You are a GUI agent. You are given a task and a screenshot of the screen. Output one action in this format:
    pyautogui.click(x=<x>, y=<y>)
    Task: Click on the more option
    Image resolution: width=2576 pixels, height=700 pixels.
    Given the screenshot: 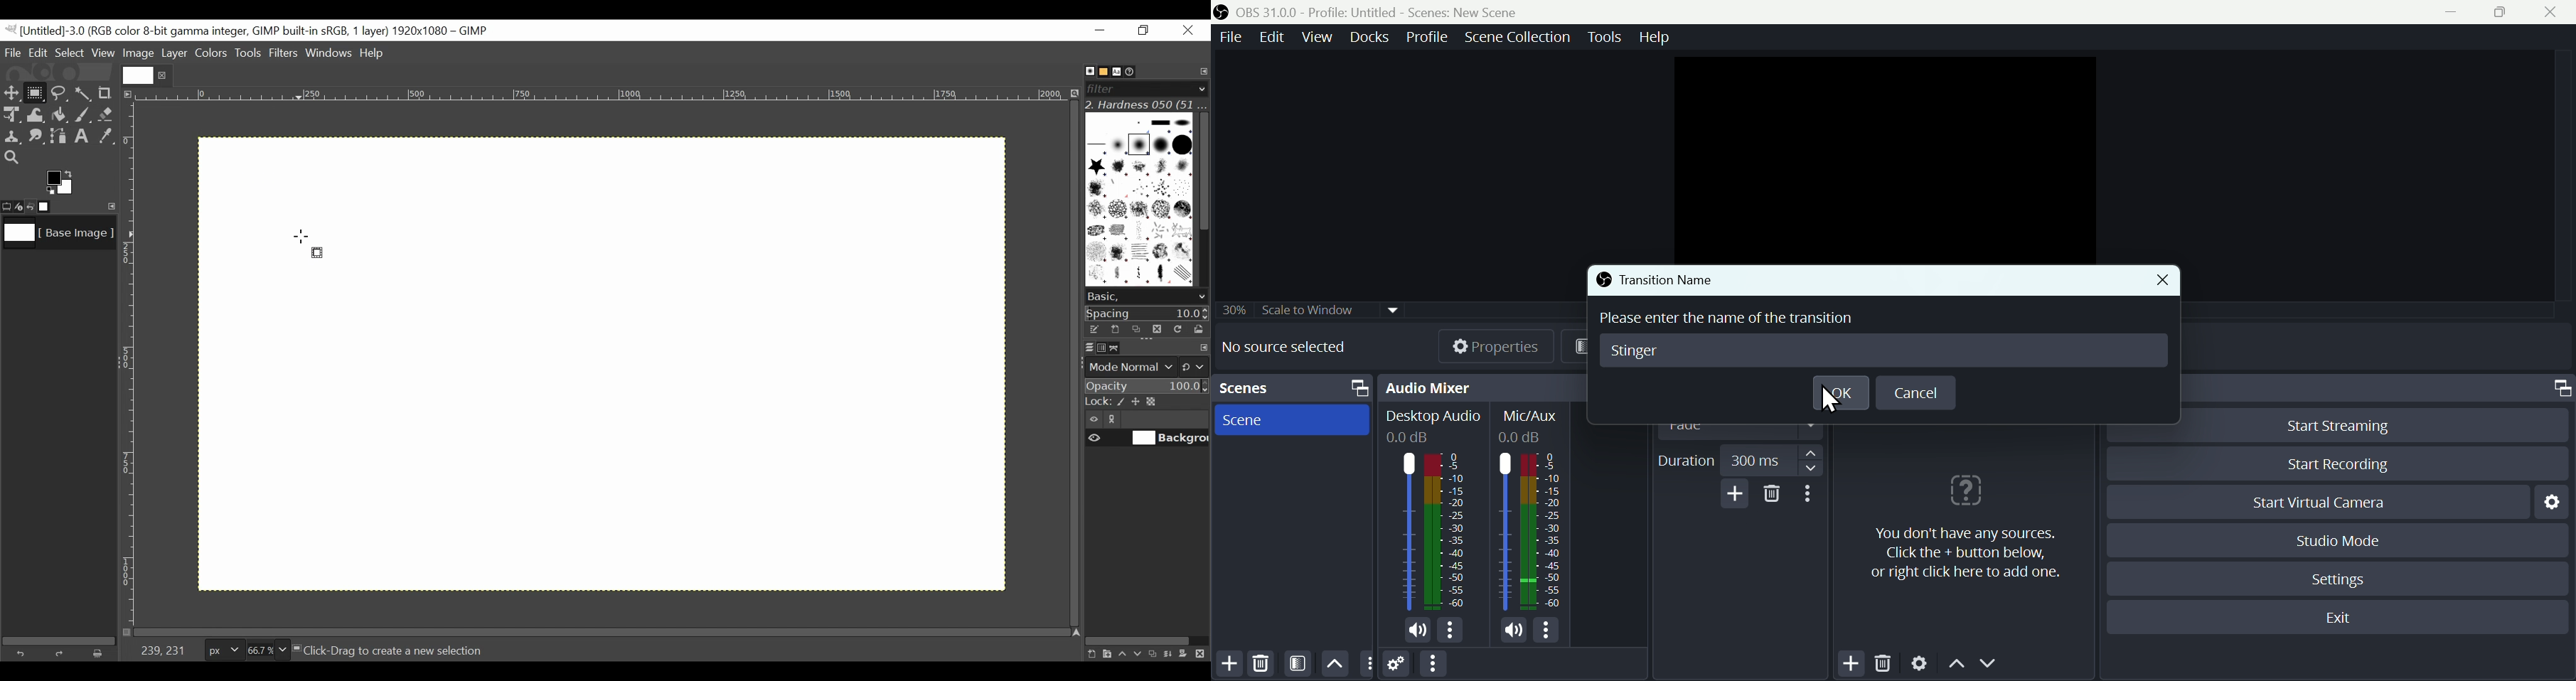 What is the action you would take?
    pyautogui.click(x=1367, y=664)
    